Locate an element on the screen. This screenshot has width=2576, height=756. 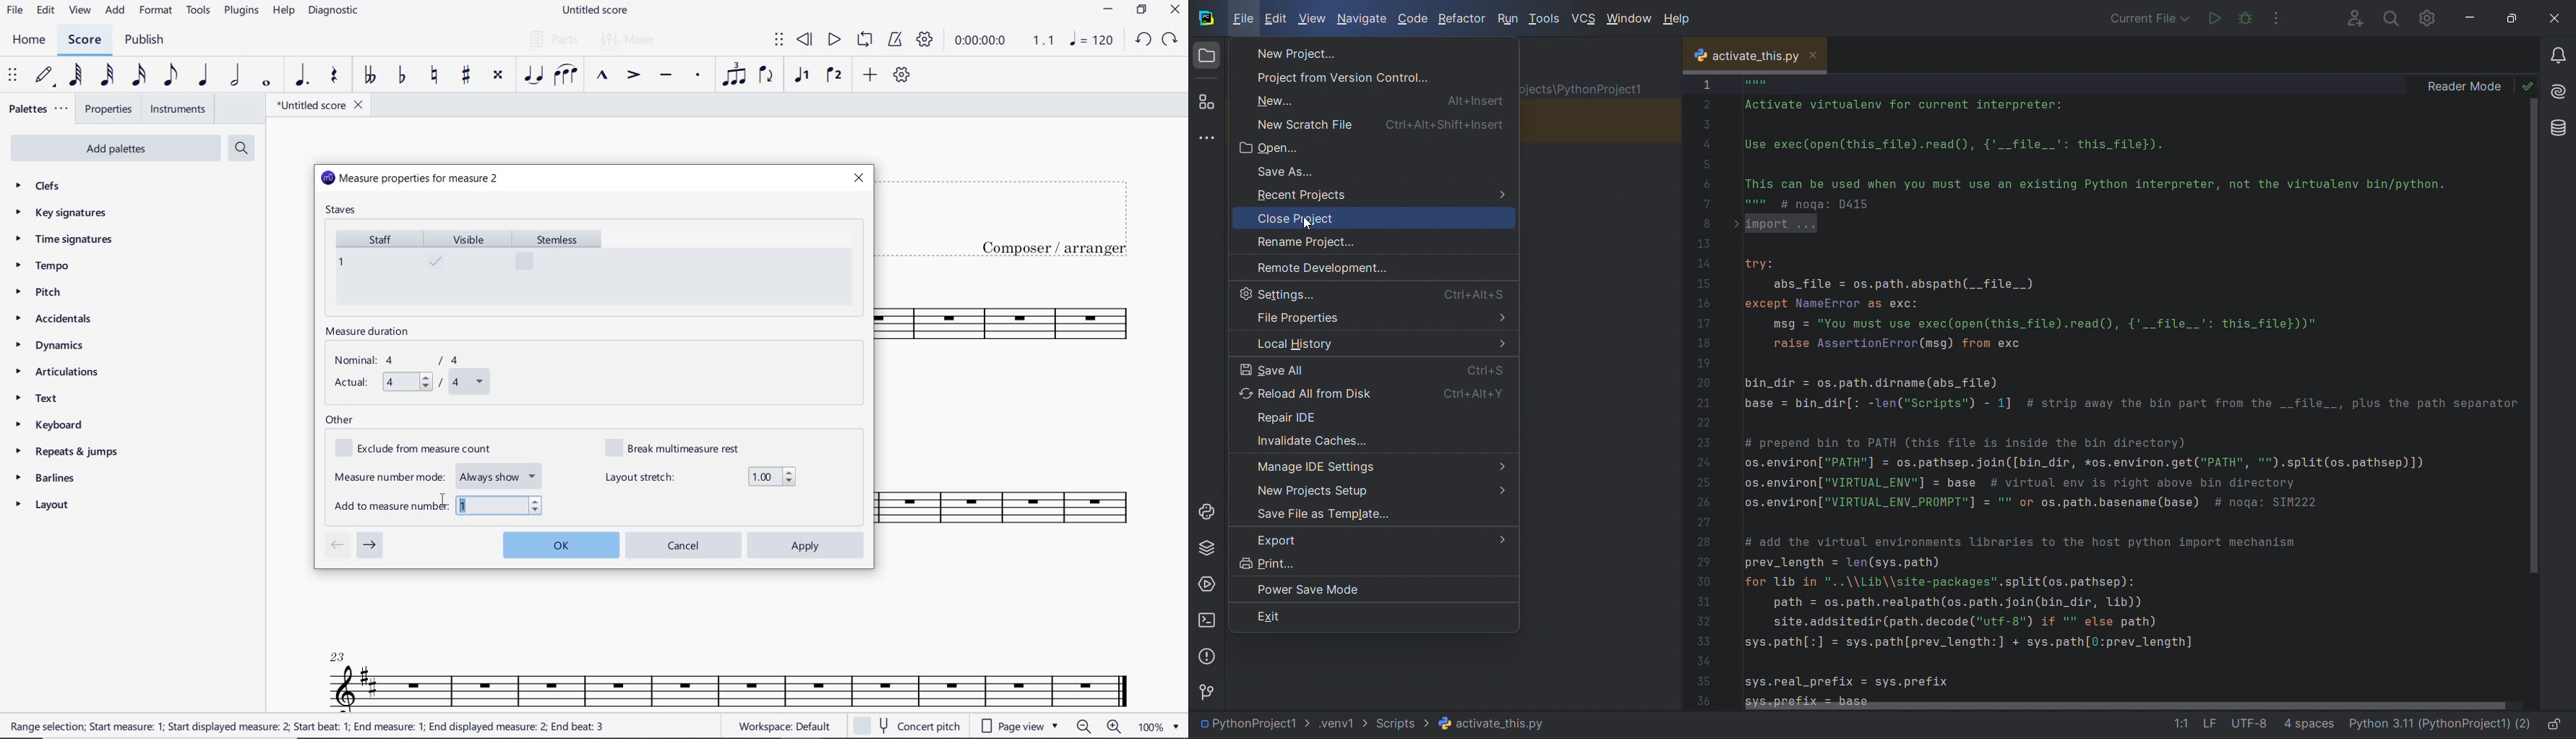
actual is located at coordinates (410, 383).